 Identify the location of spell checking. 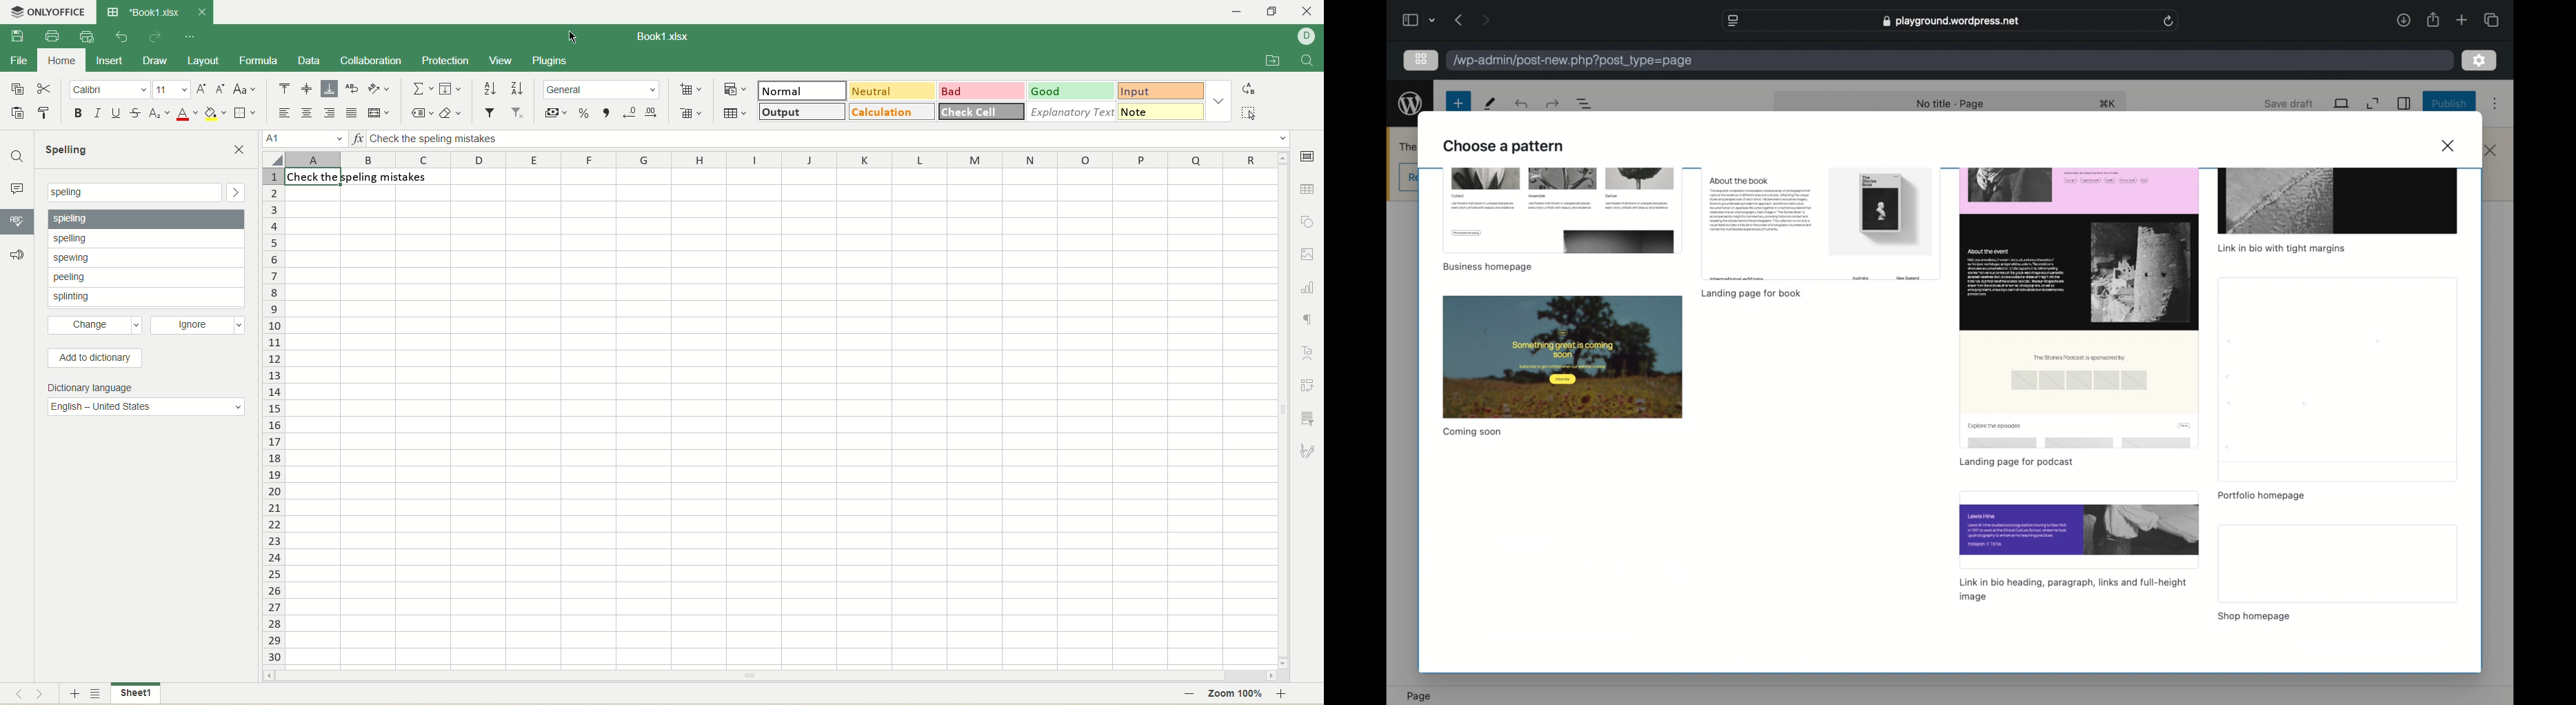
(17, 222).